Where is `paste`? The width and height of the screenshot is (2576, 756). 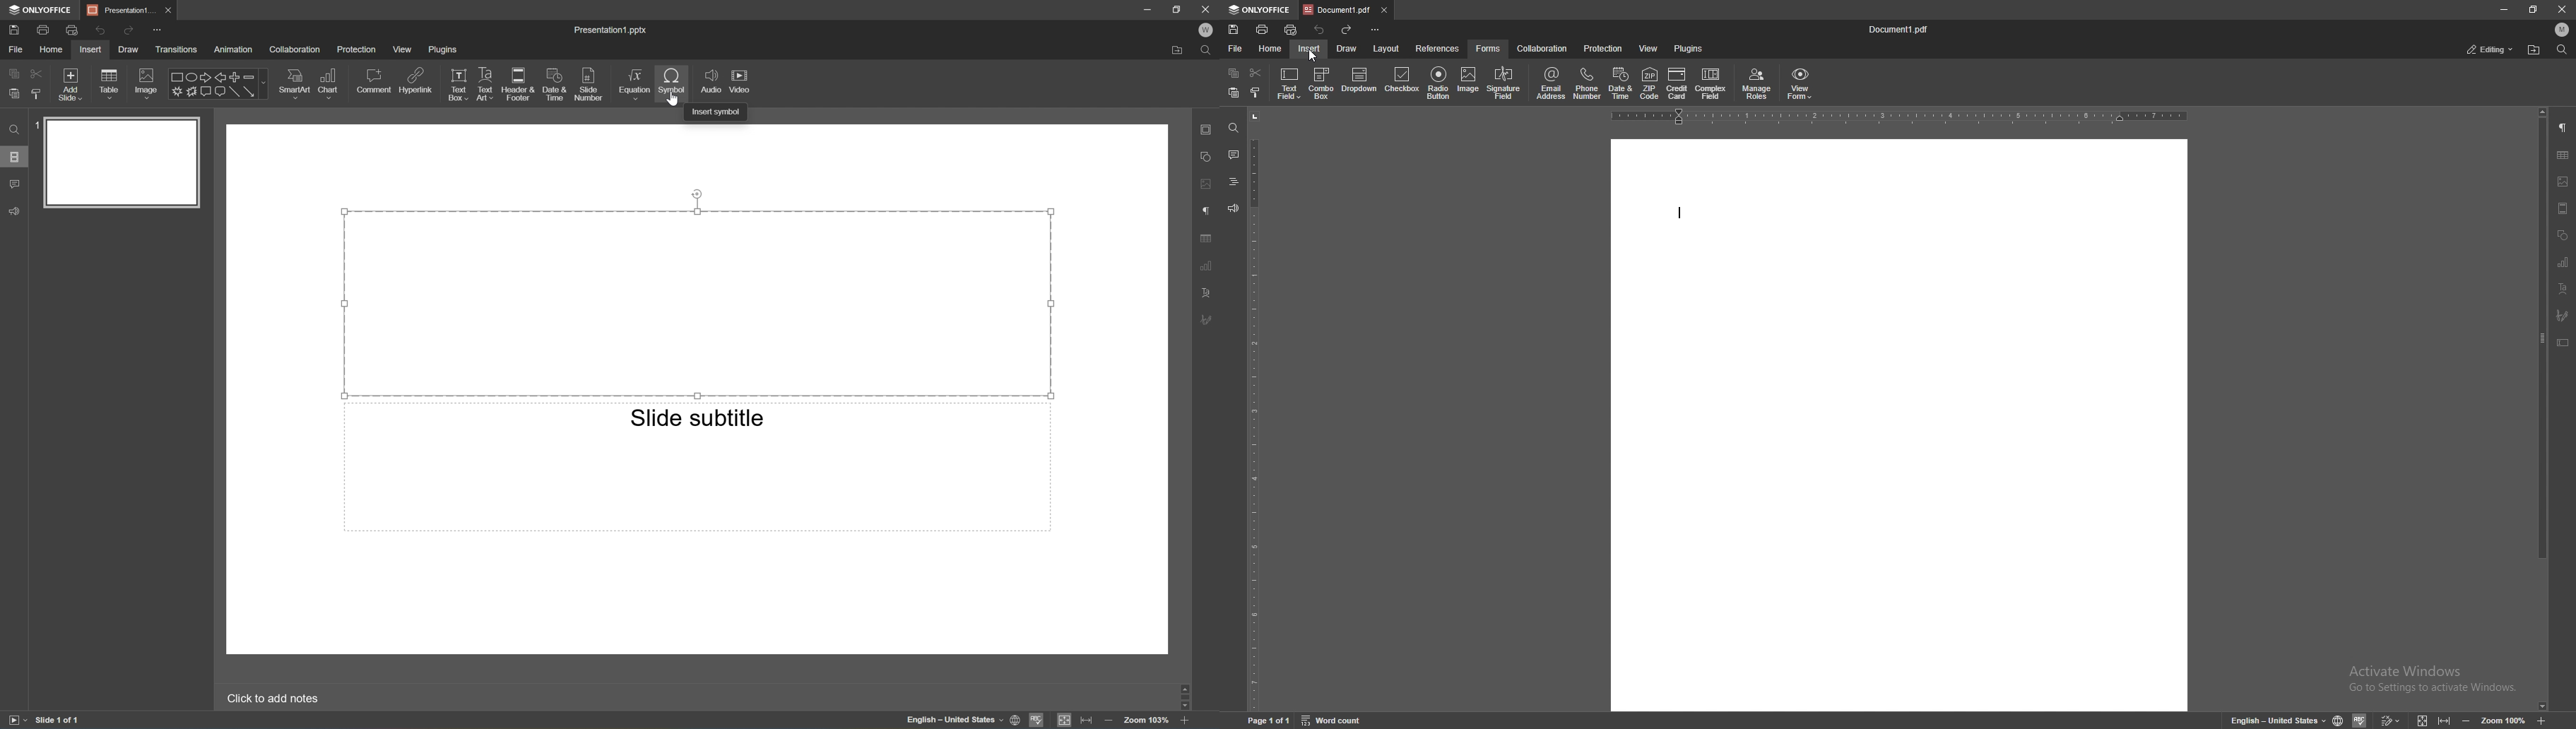
paste is located at coordinates (1234, 91).